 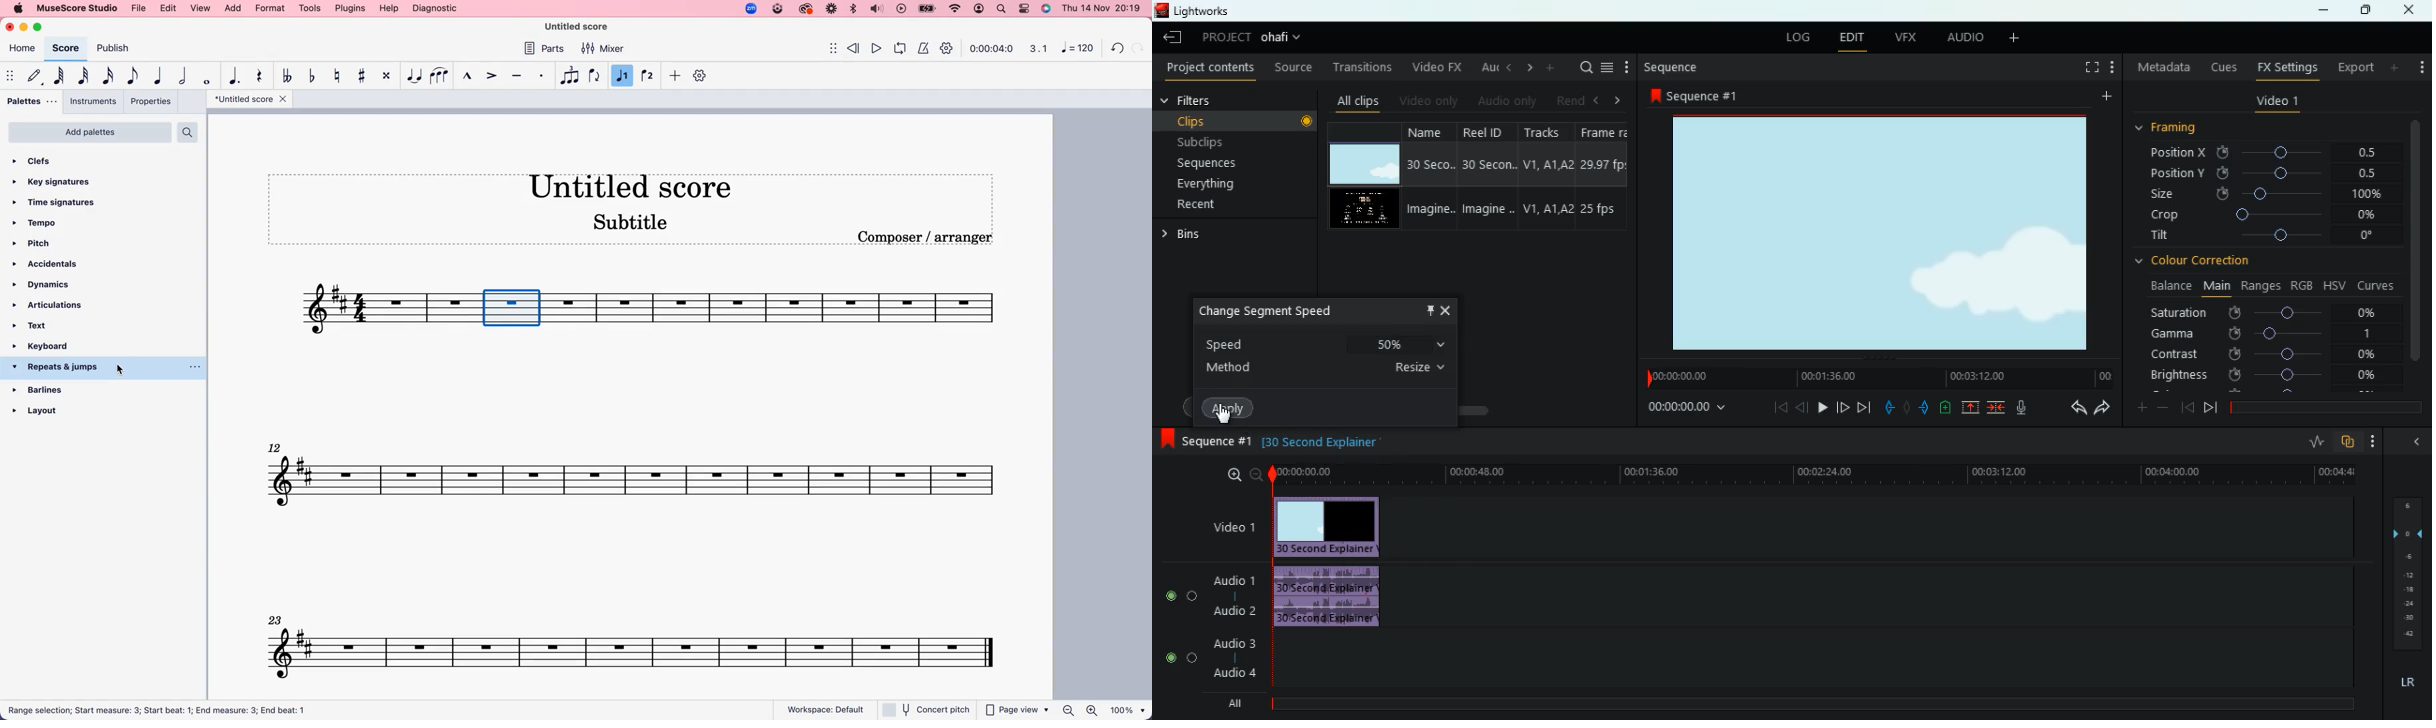 I want to click on cues, so click(x=2219, y=66).